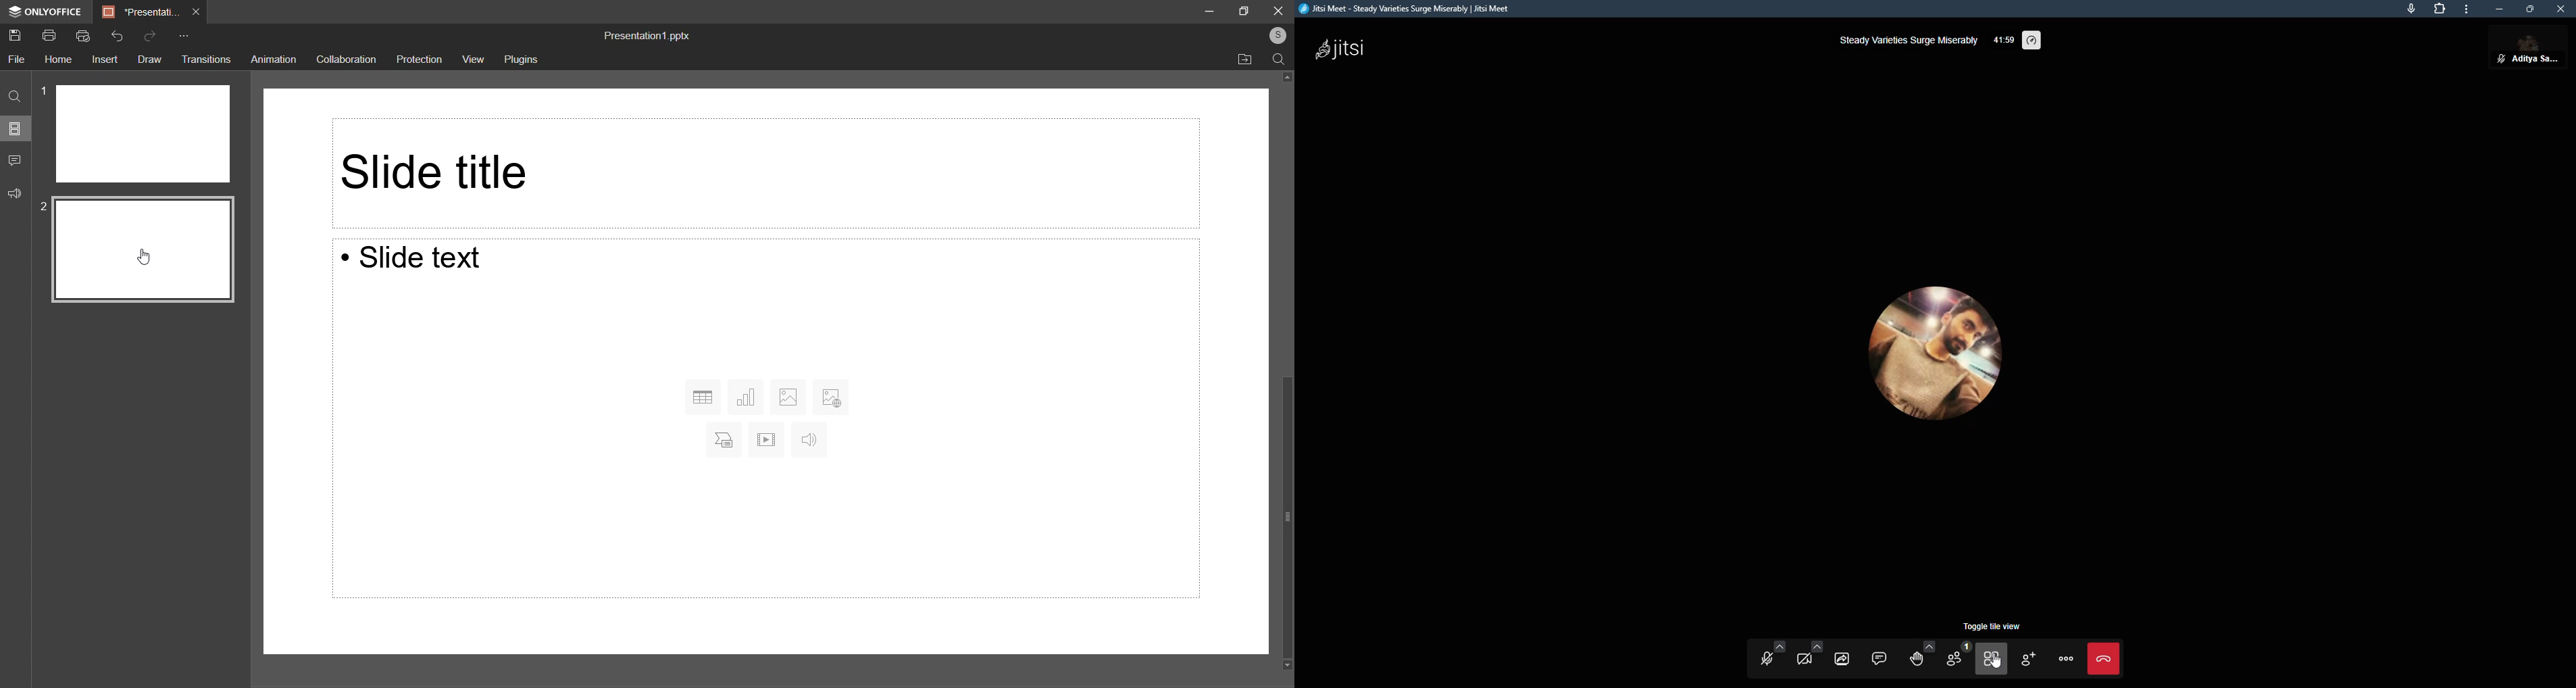 This screenshot has width=2576, height=700. Describe the element at coordinates (2500, 59) in the screenshot. I see `mute` at that location.